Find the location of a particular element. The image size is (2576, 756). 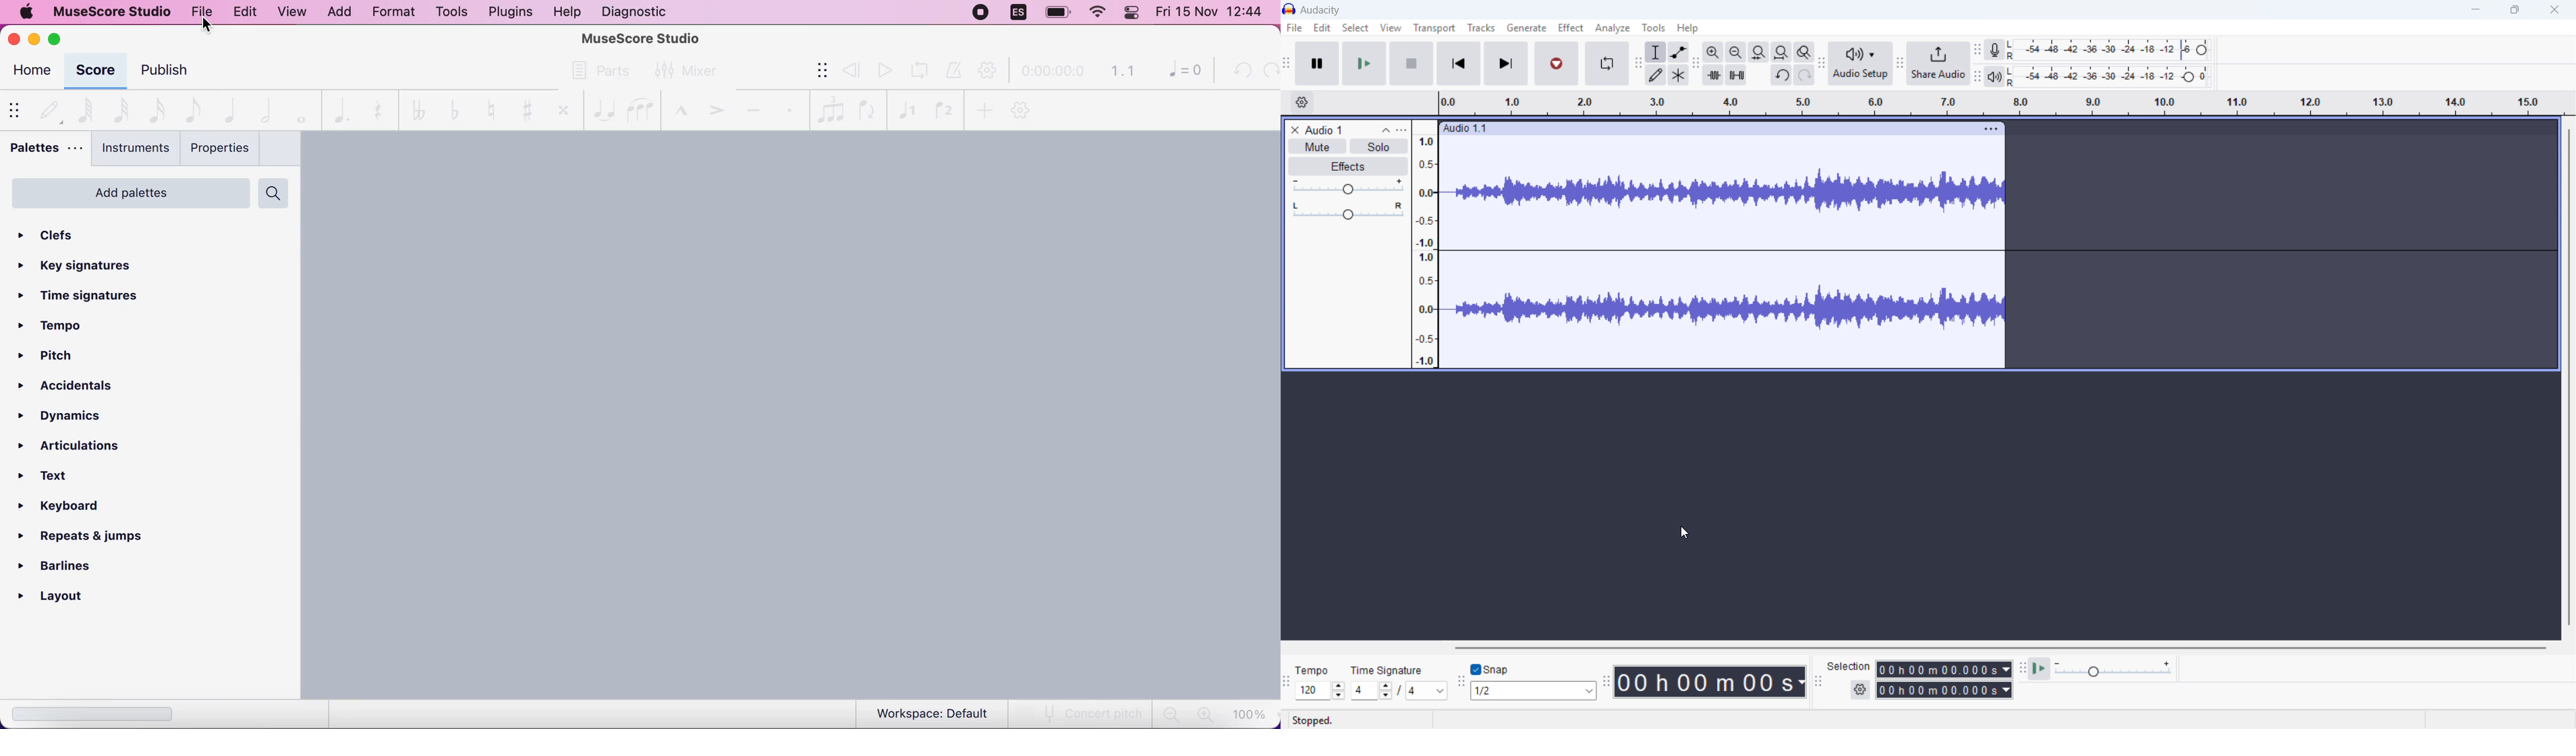

0 is located at coordinates (1181, 72).